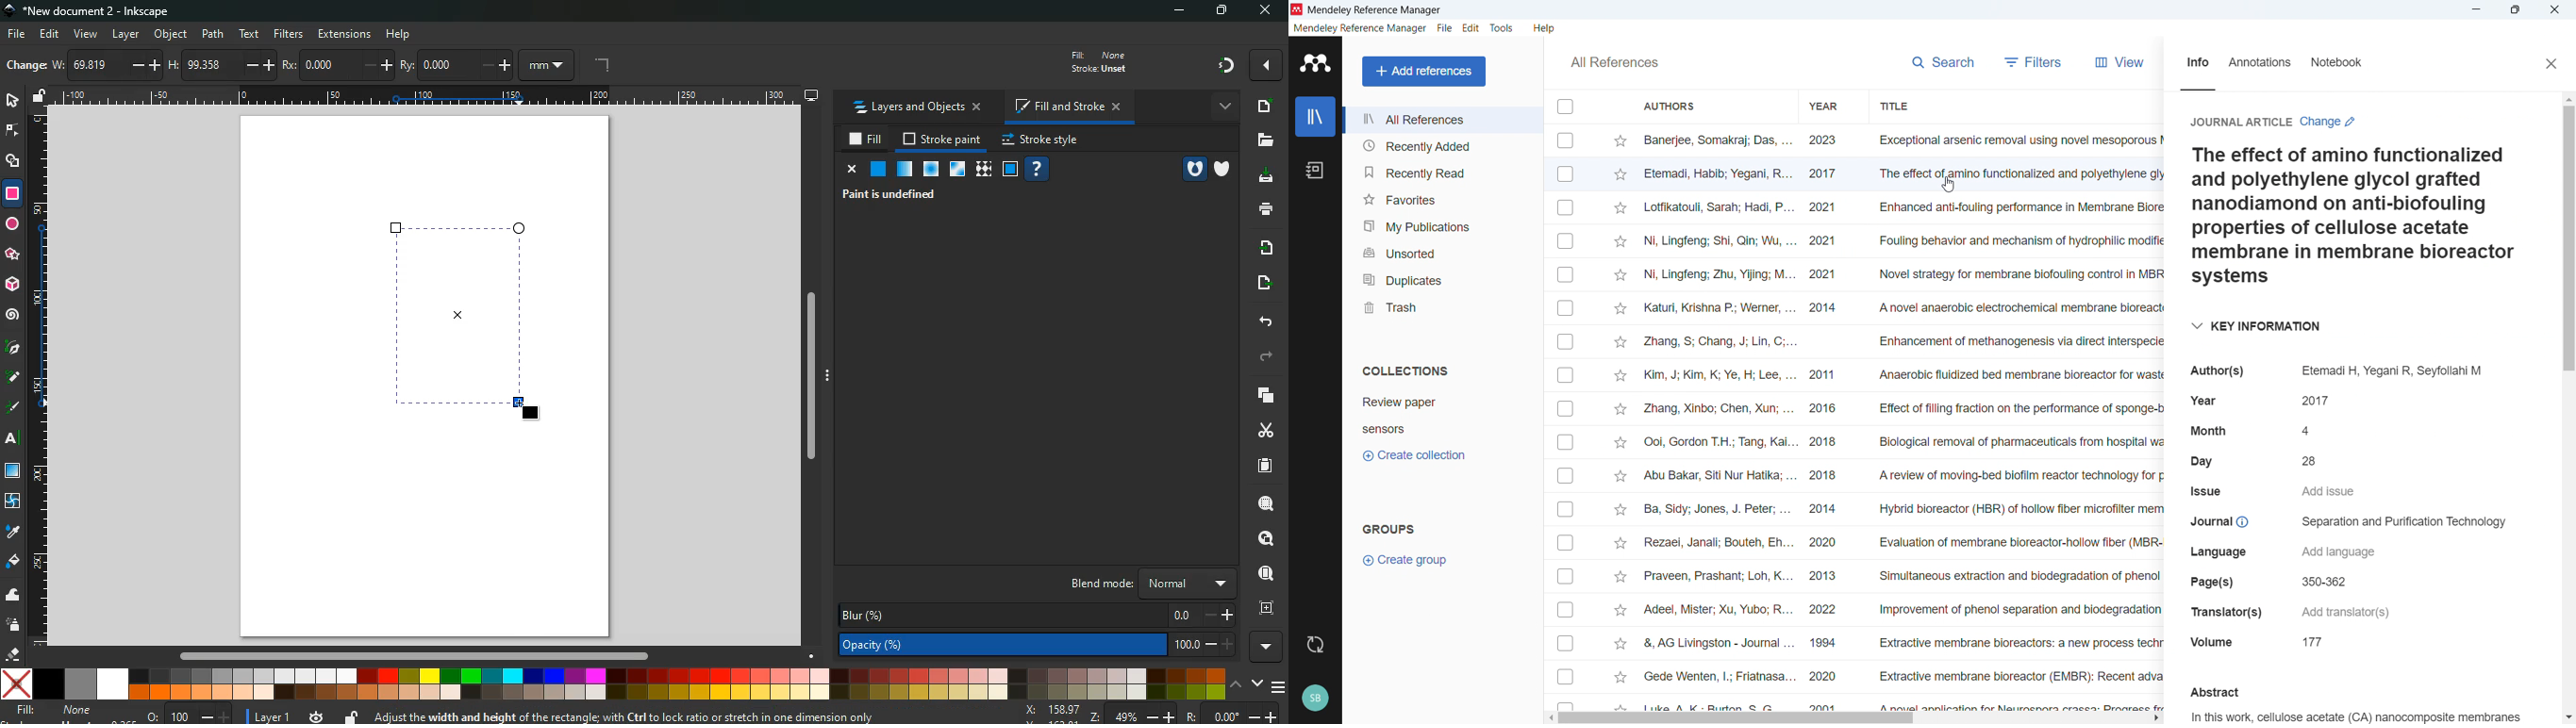  Describe the element at coordinates (1261, 142) in the screenshot. I see `files` at that location.